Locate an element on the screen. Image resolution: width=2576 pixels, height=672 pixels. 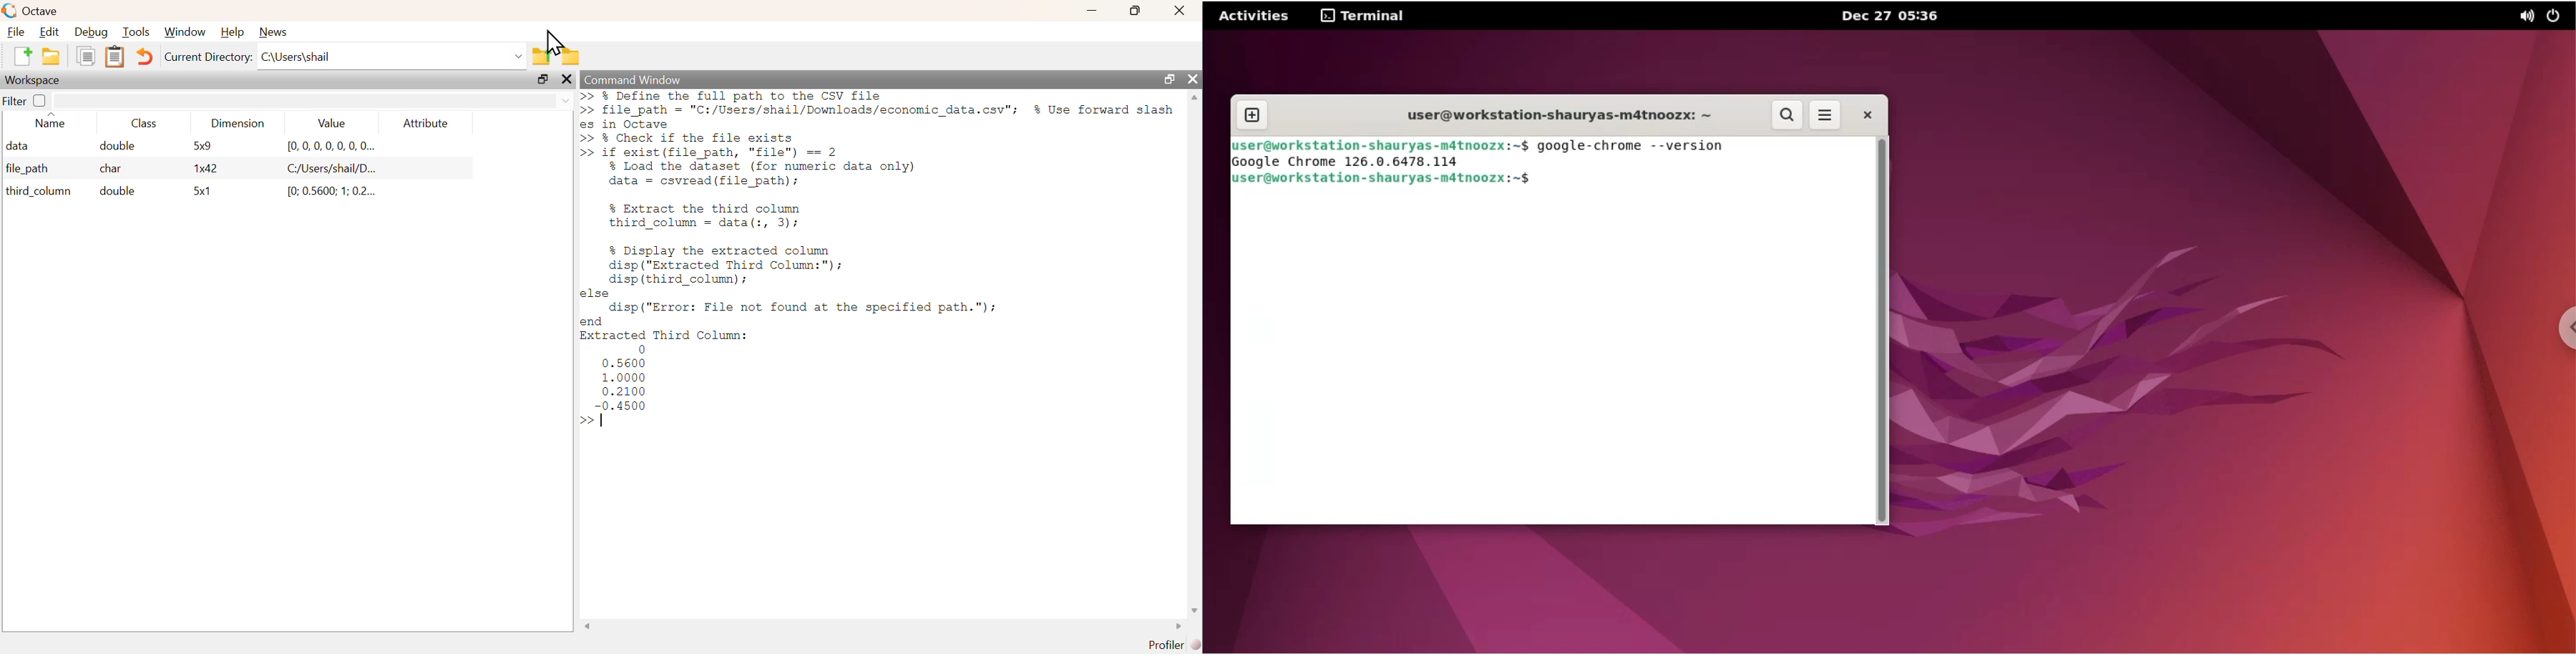
scrollbar is located at coordinates (1884, 331).